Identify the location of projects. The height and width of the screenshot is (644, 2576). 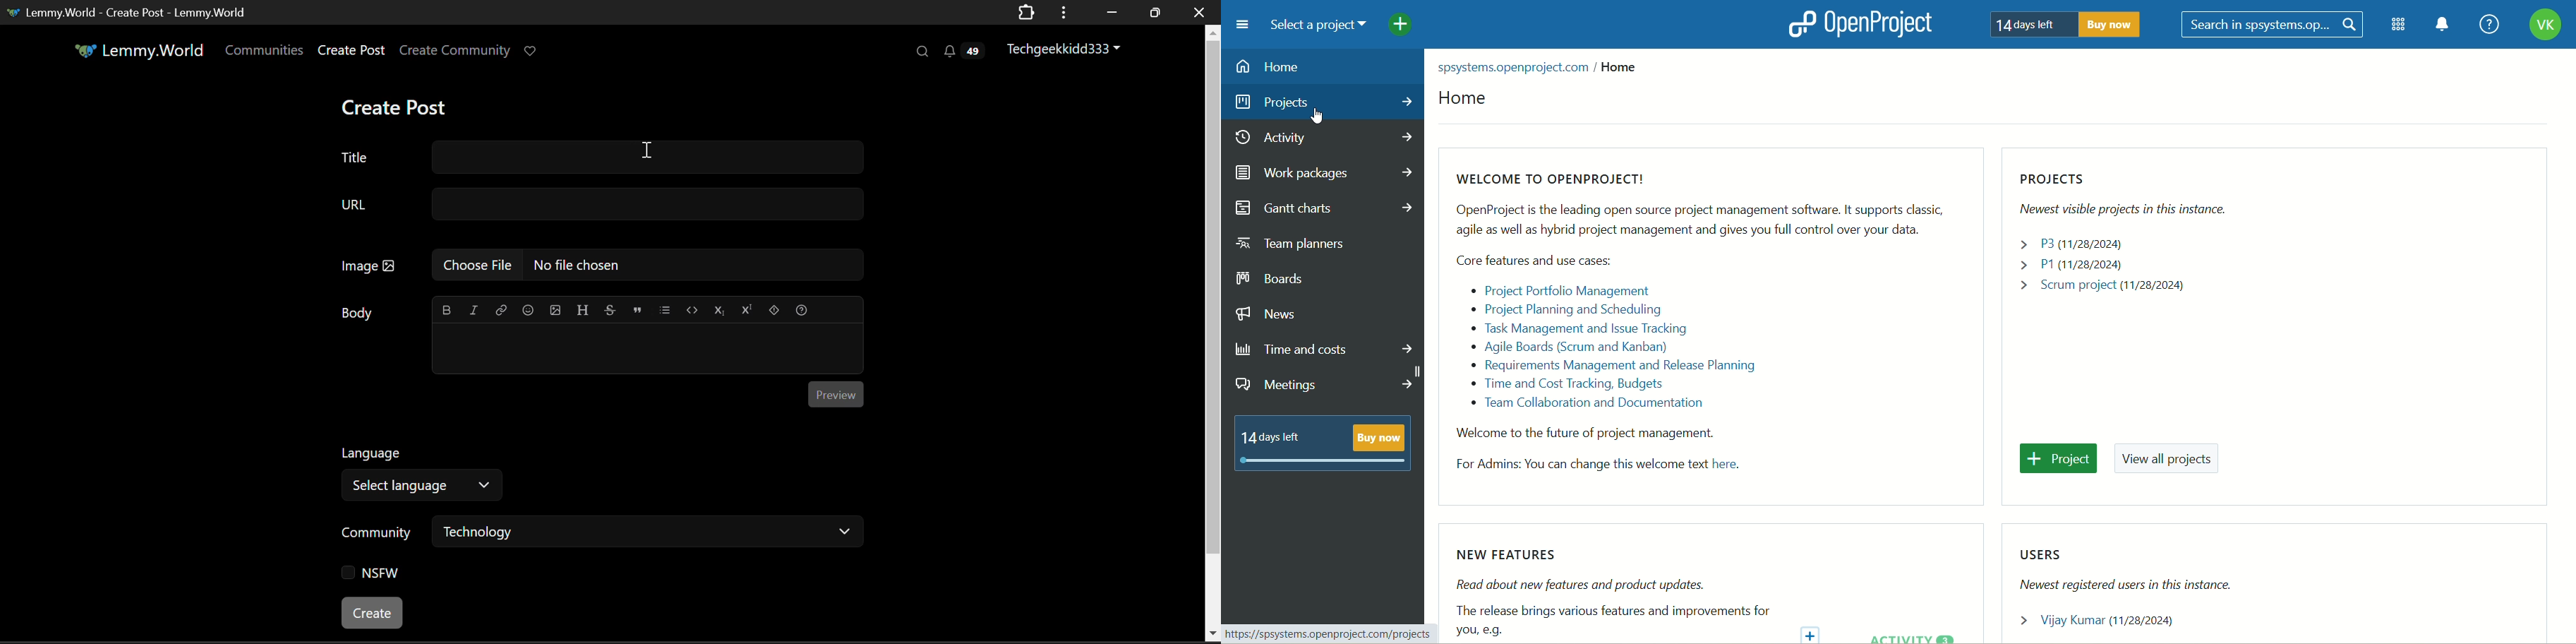
(2050, 177).